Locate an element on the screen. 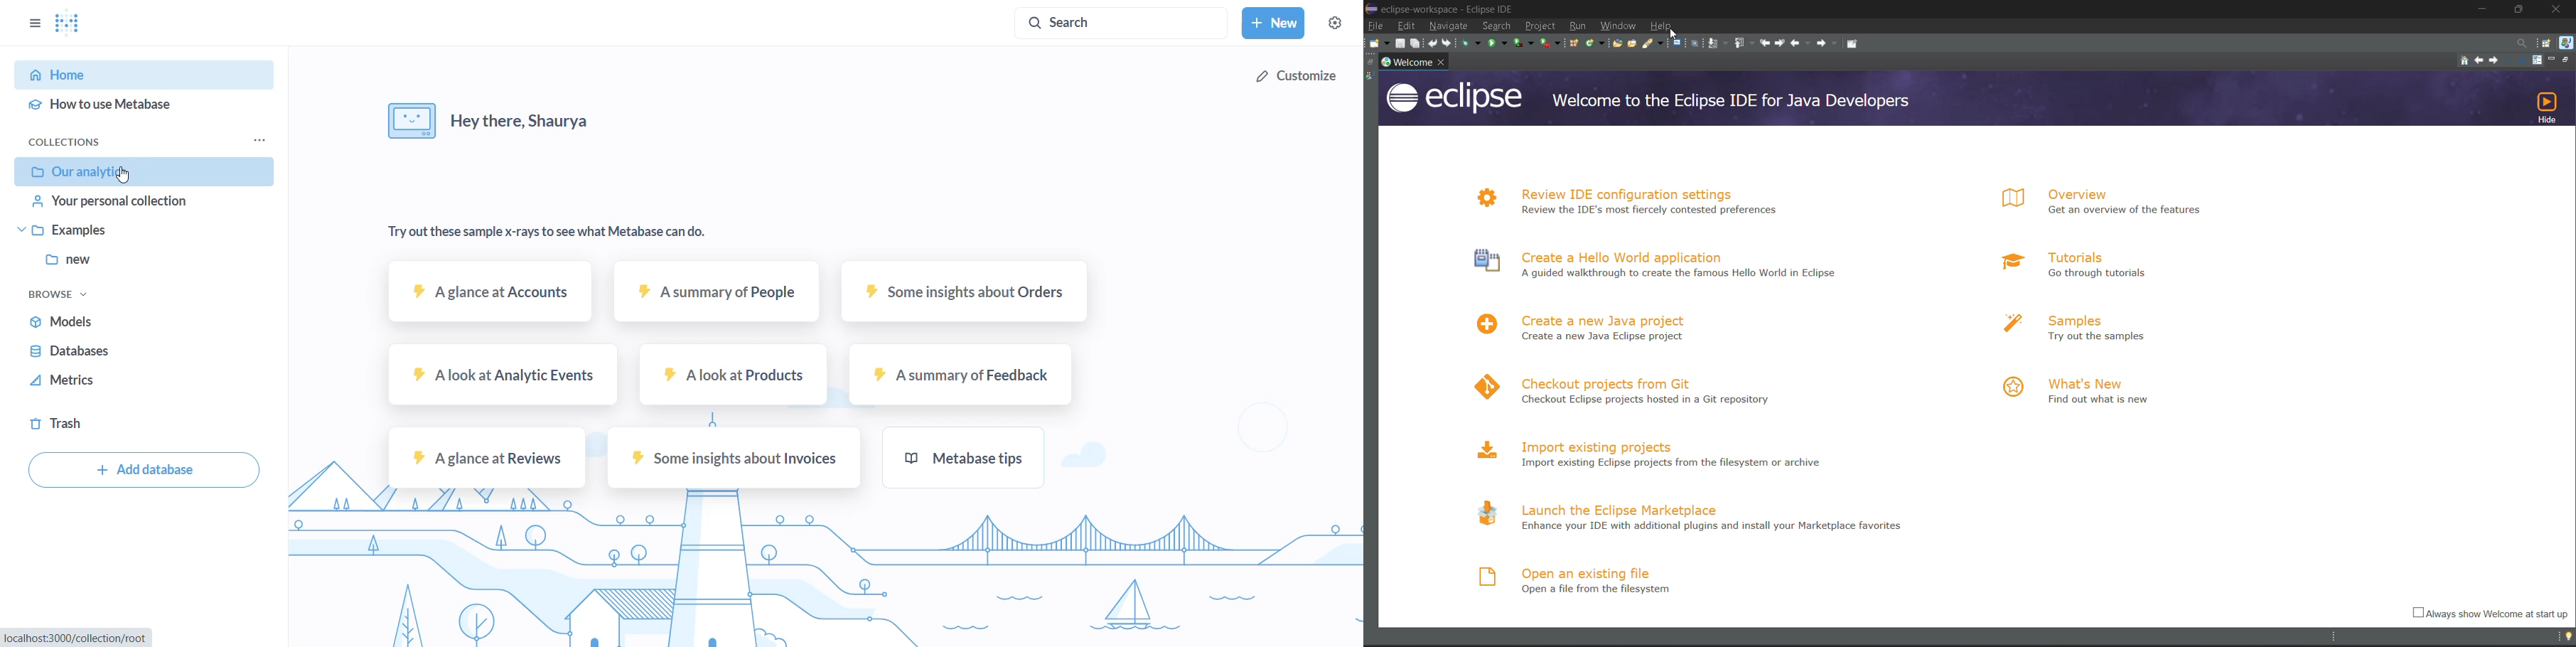 This screenshot has width=2576, height=672. back is located at coordinates (1799, 44).